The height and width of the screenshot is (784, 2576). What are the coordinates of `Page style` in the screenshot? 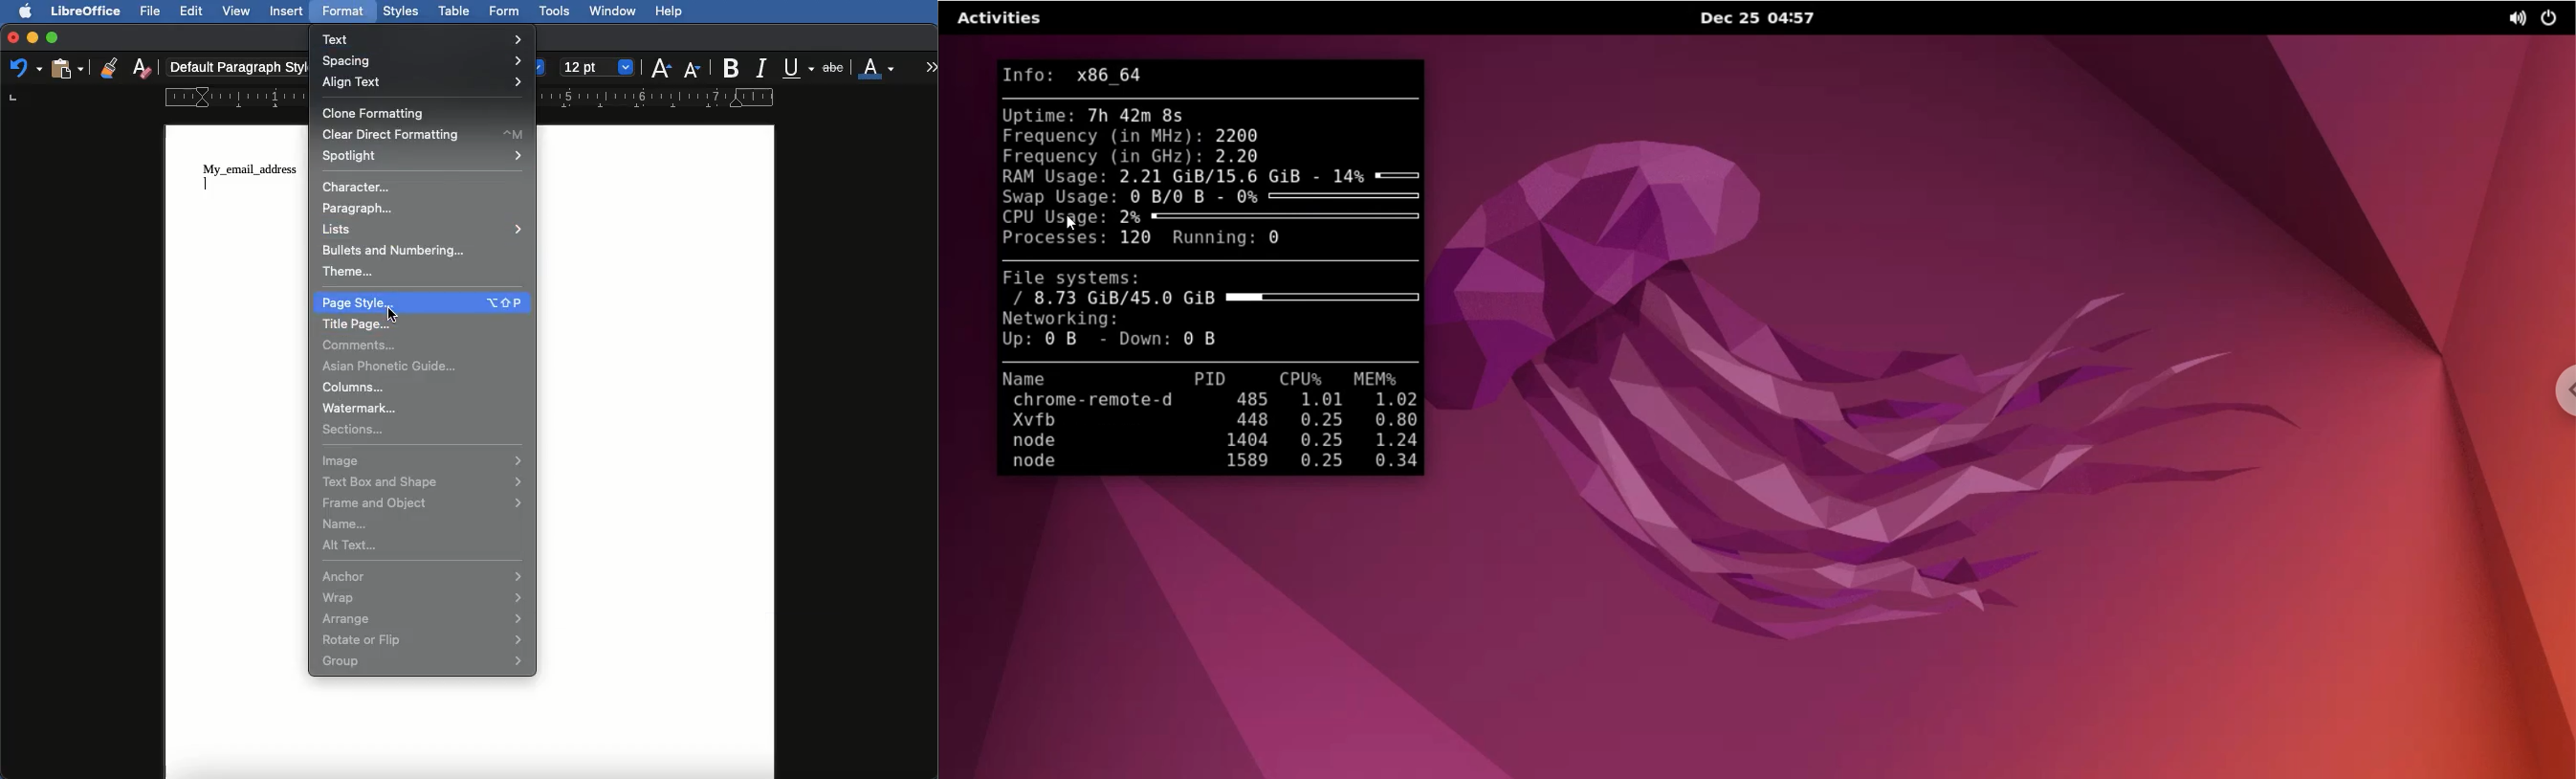 It's located at (424, 302).